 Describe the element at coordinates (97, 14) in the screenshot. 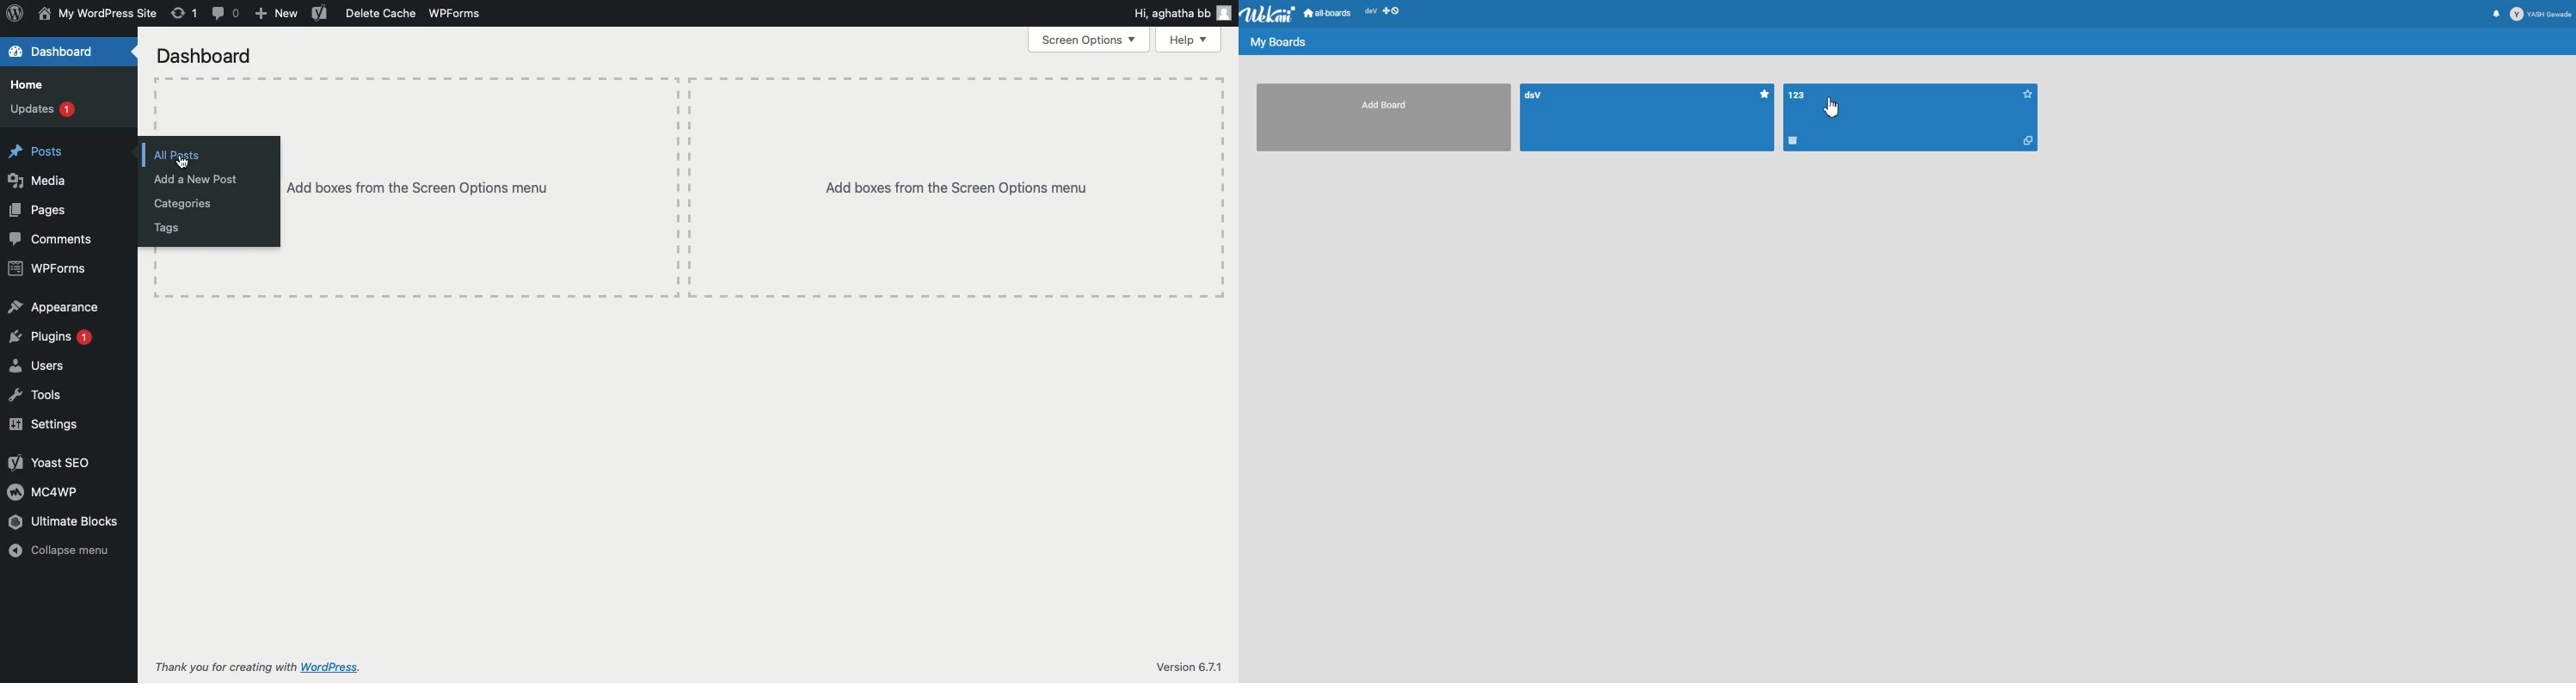

I see `My WordPress Site` at that location.